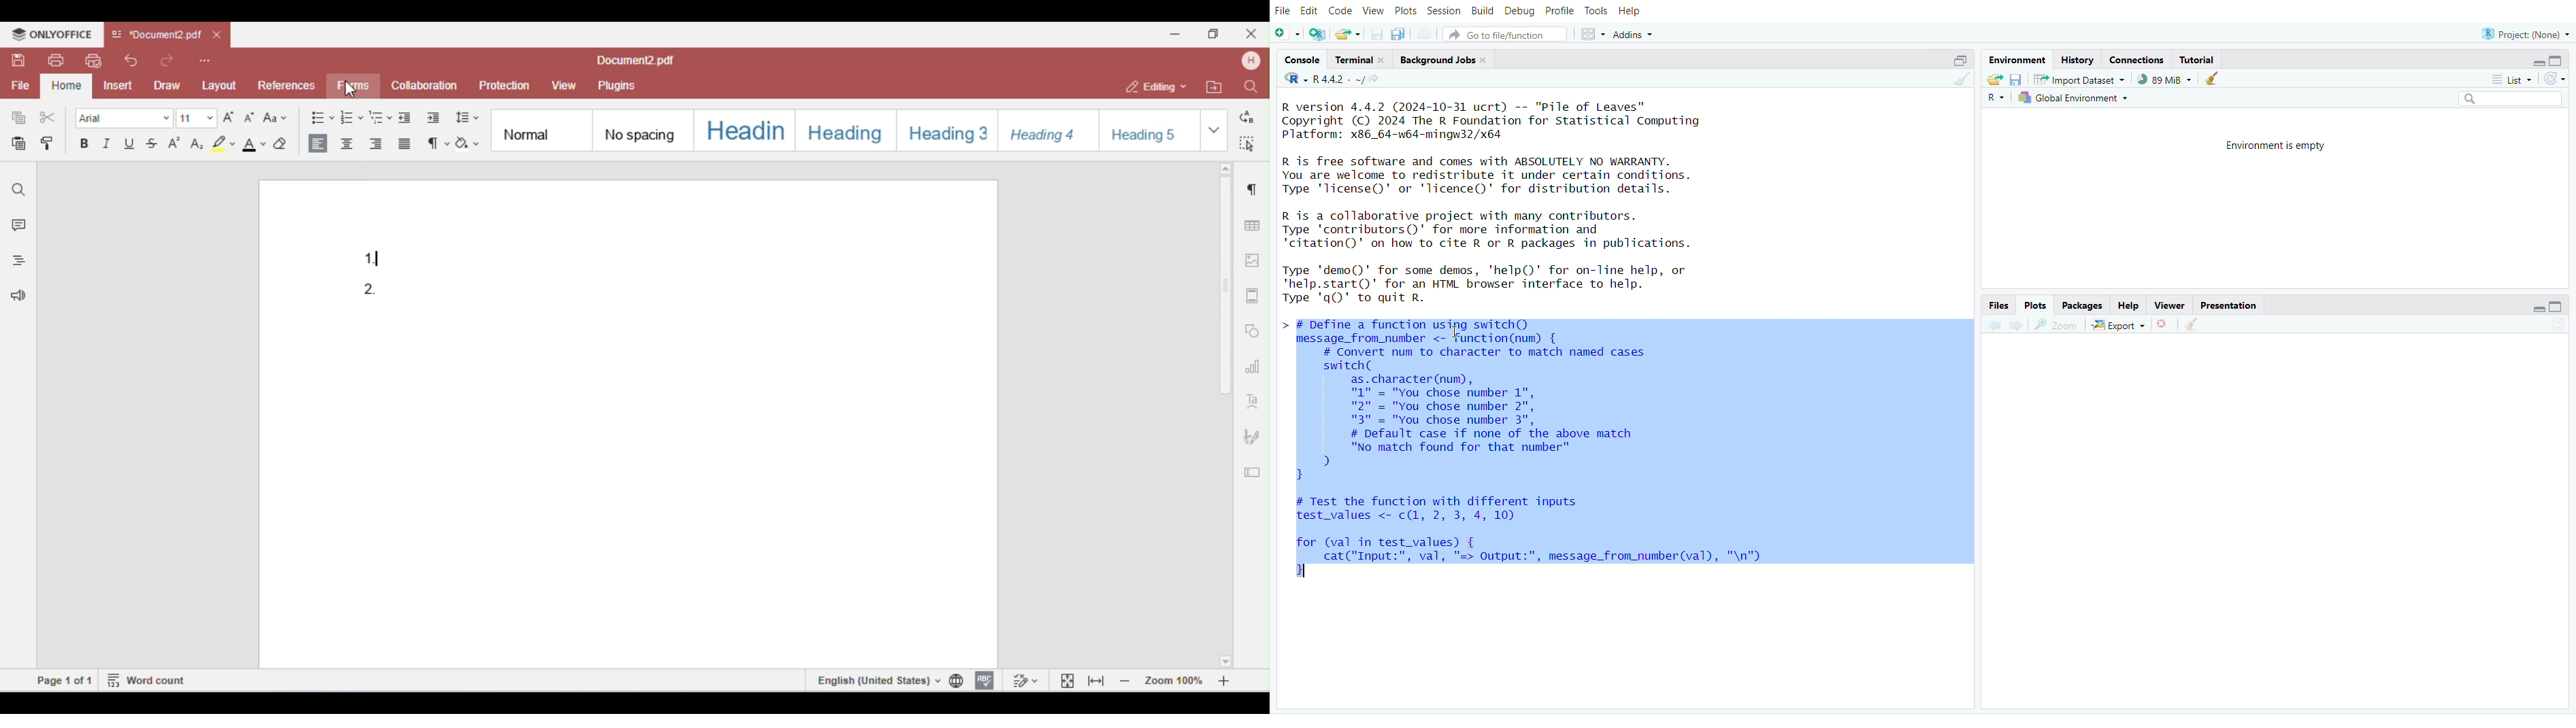 This screenshot has width=2576, height=728. Describe the element at coordinates (2000, 98) in the screenshot. I see `R` at that location.